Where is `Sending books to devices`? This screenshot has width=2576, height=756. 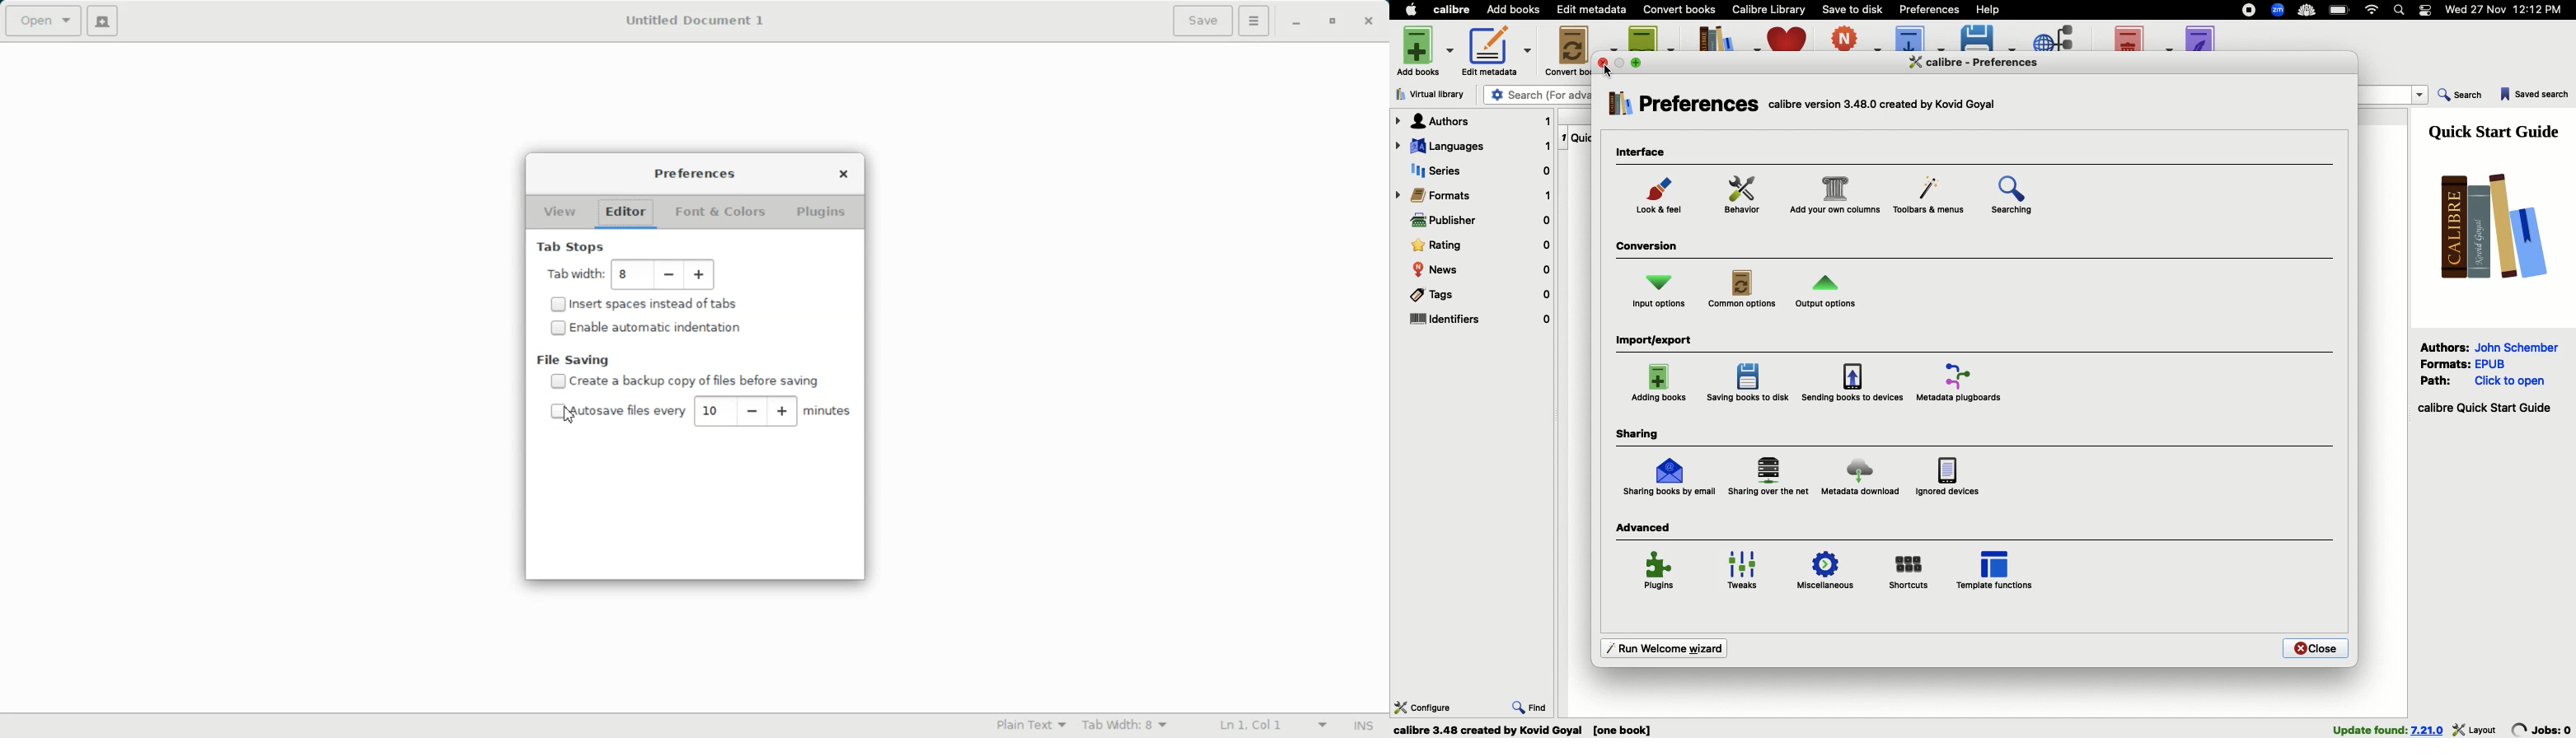 Sending books to devices is located at coordinates (1852, 382).